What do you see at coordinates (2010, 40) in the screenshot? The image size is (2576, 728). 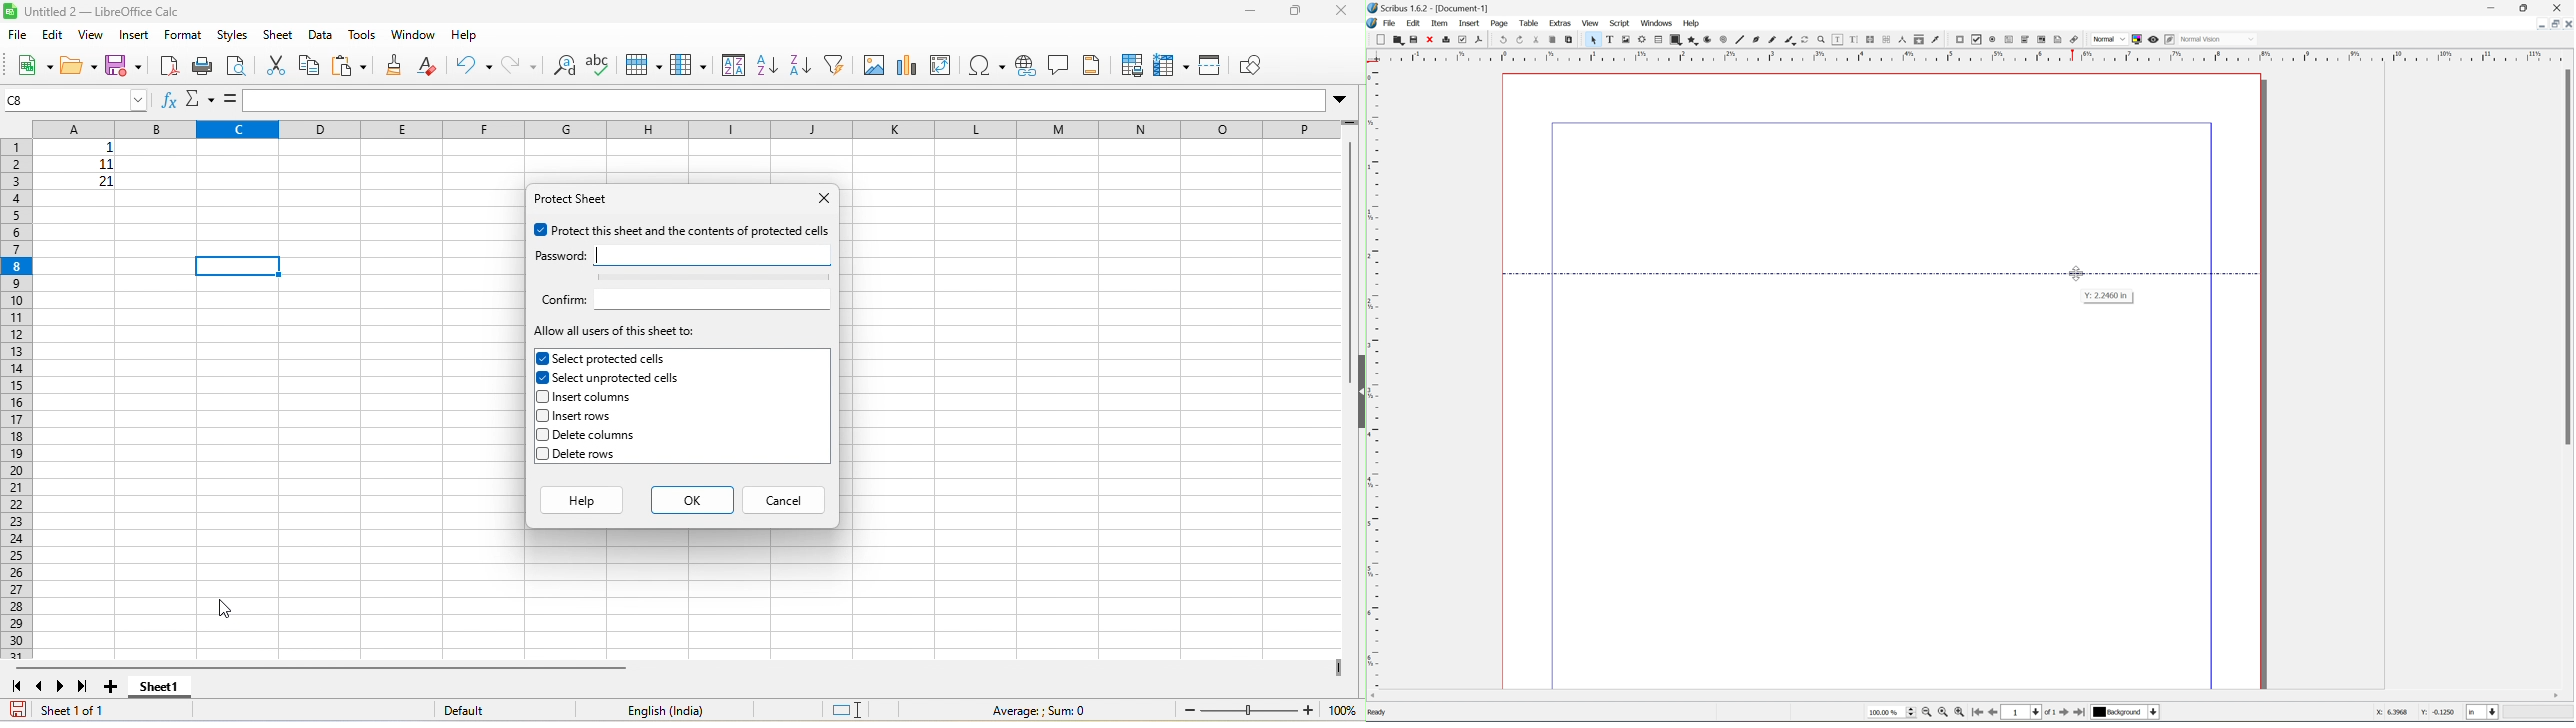 I see `pdf text field` at bounding box center [2010, 40].